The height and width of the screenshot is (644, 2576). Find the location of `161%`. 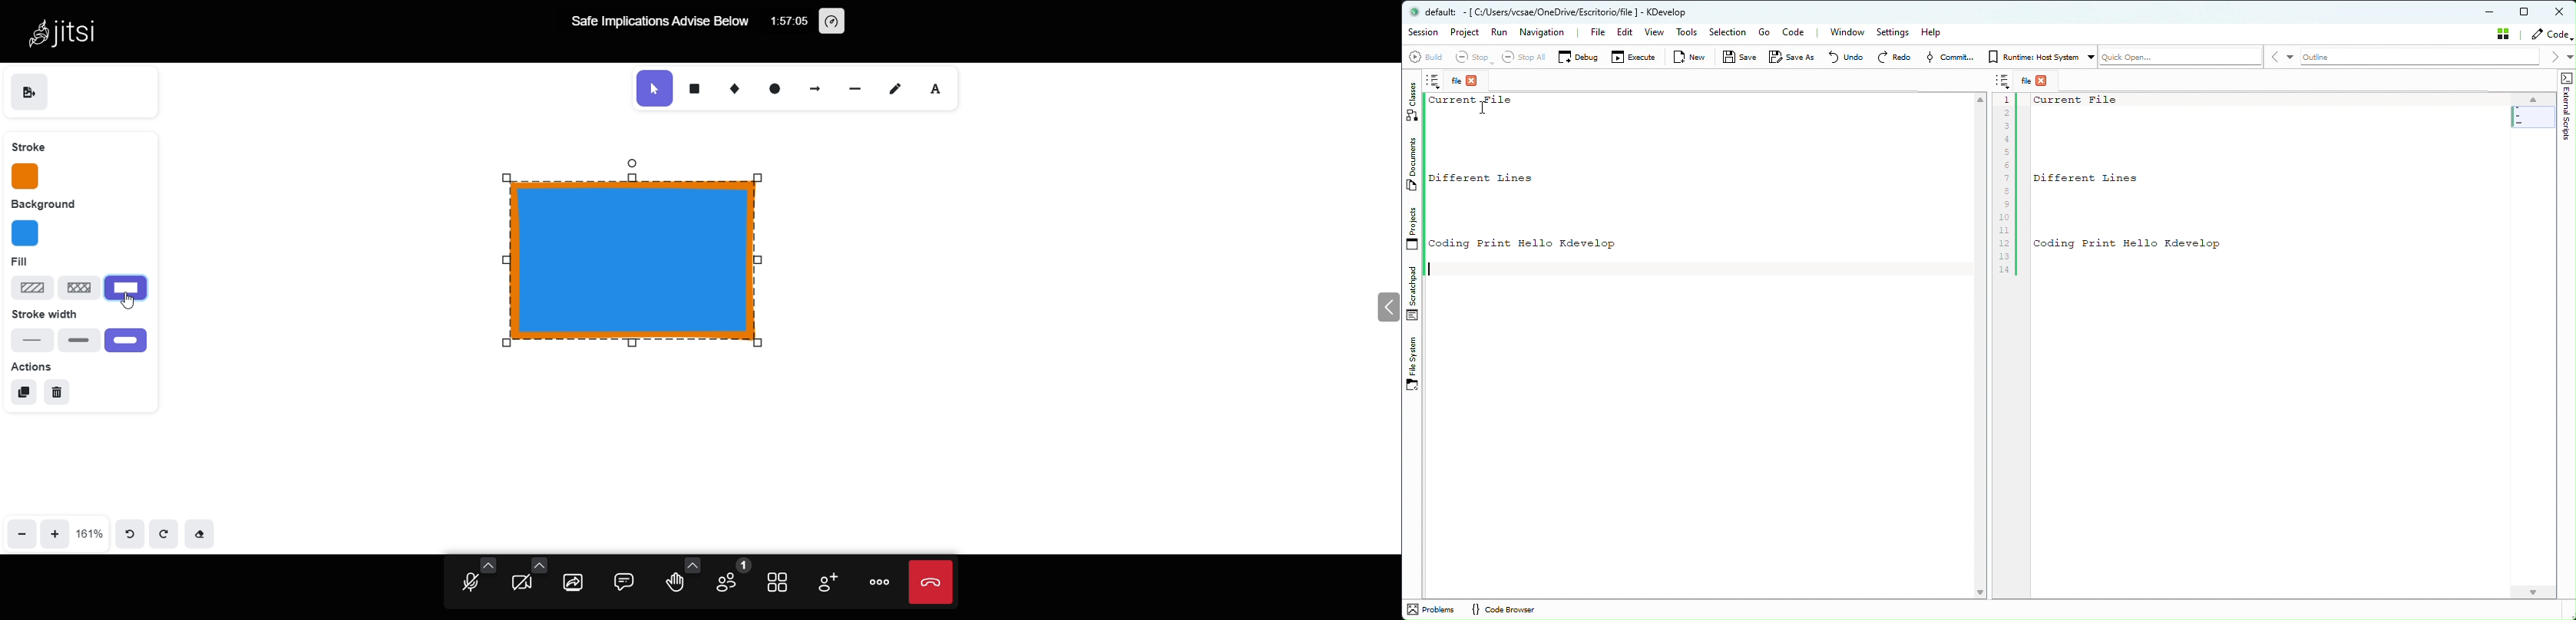

161% is located at coordinates (89, 530).